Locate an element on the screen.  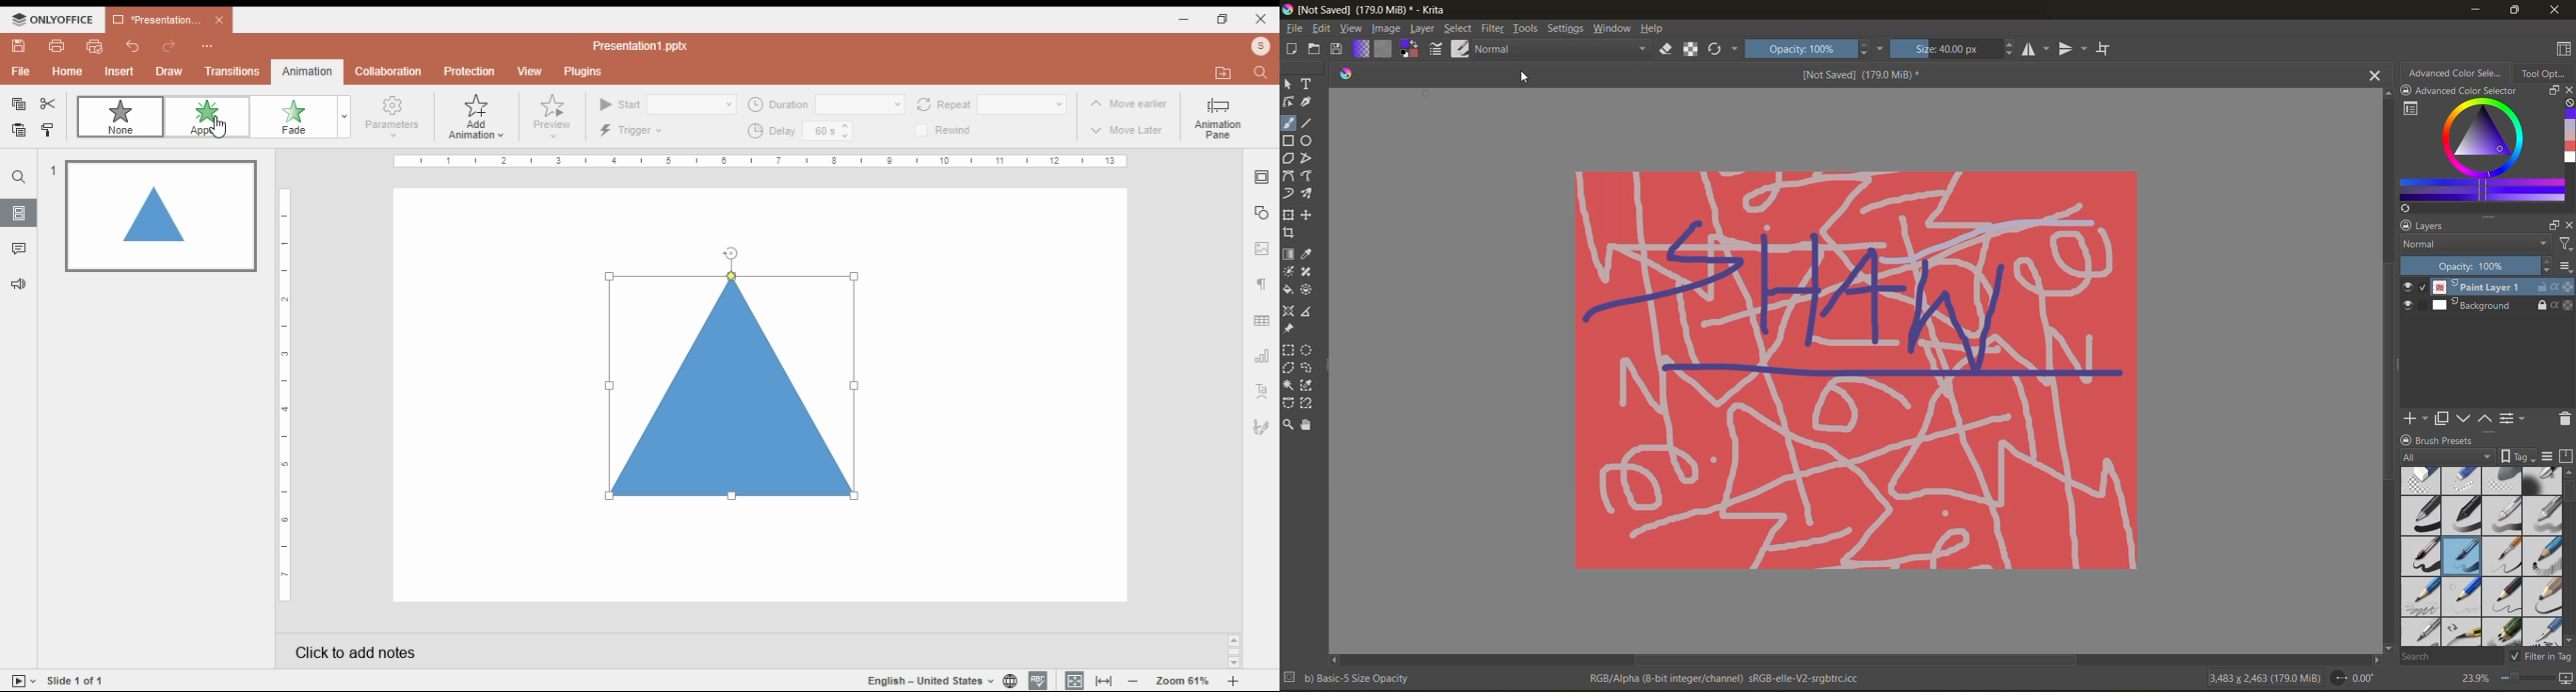
move later is located at coordinates (1126, 130).